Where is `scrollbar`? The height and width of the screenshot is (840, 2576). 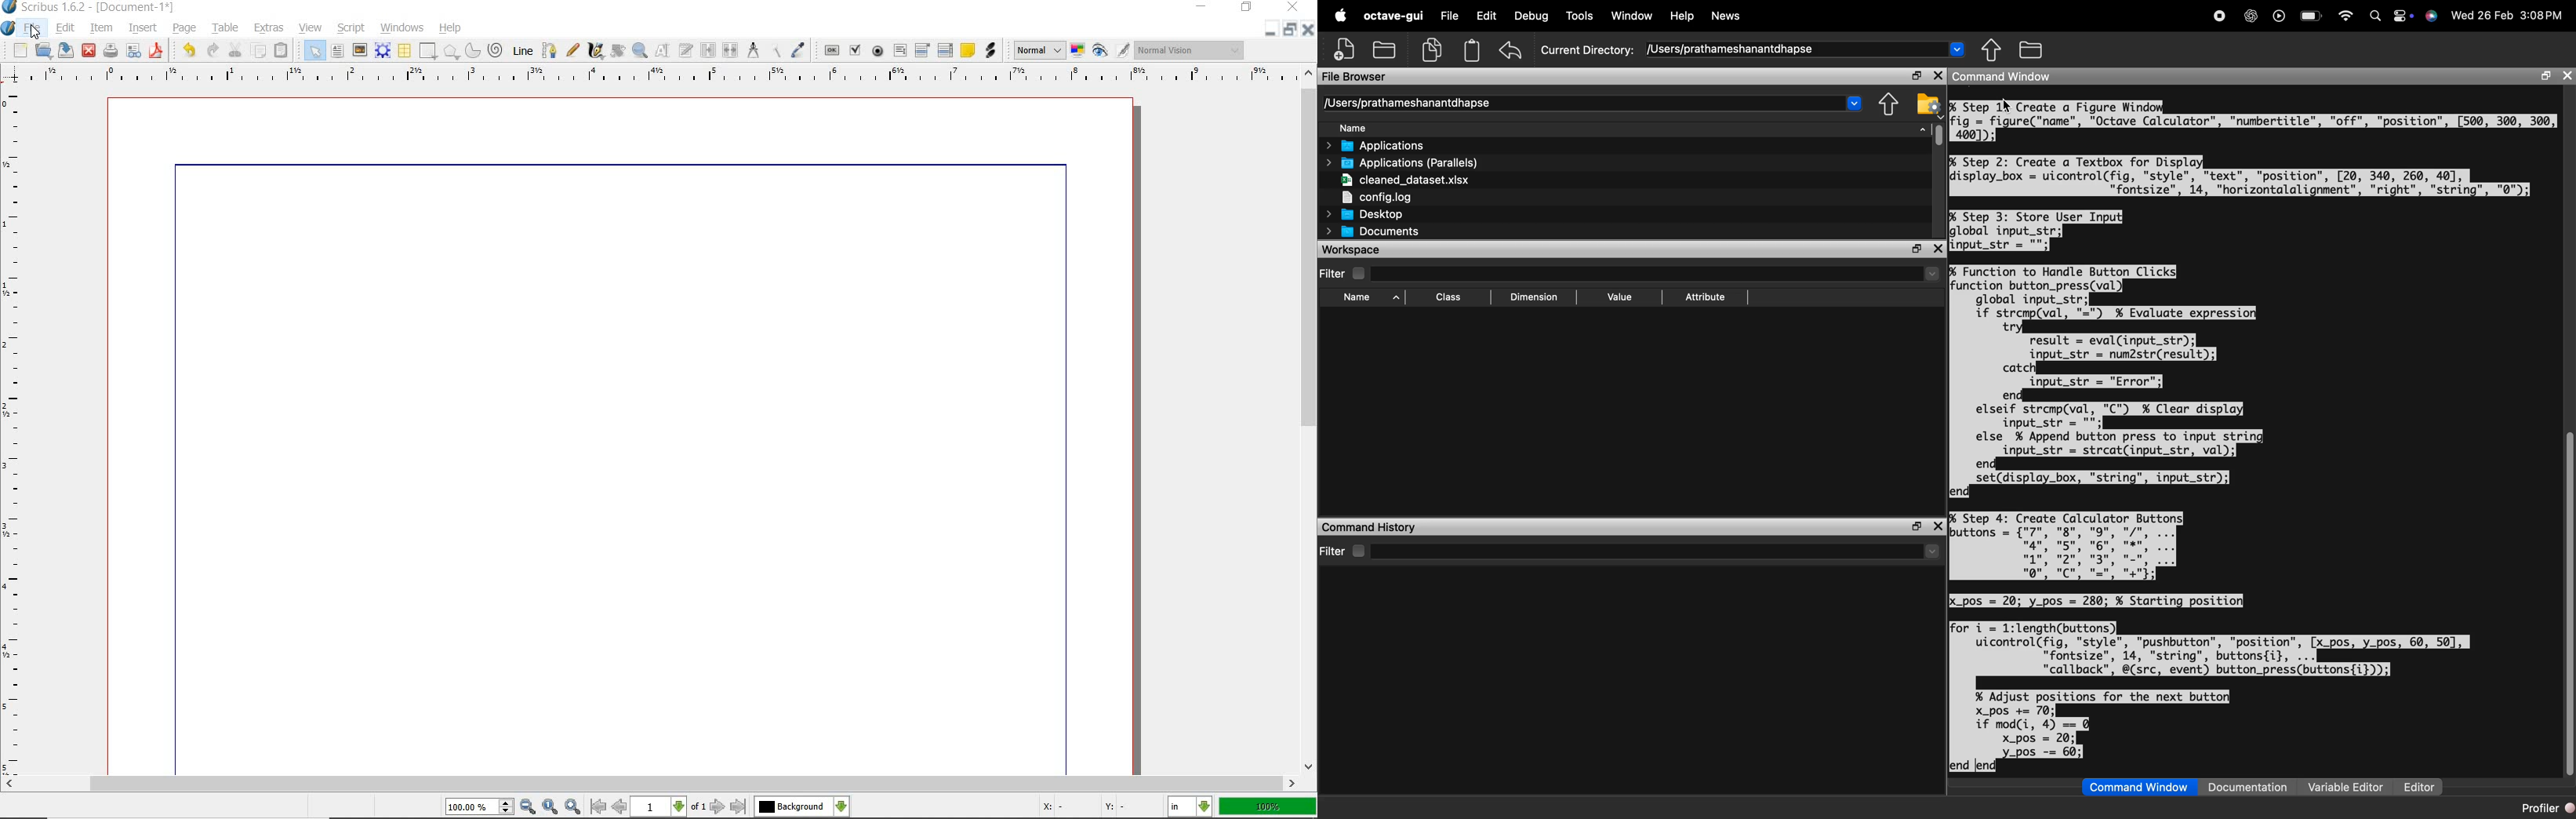 scrollbar is located at coordinates (1310, 420).